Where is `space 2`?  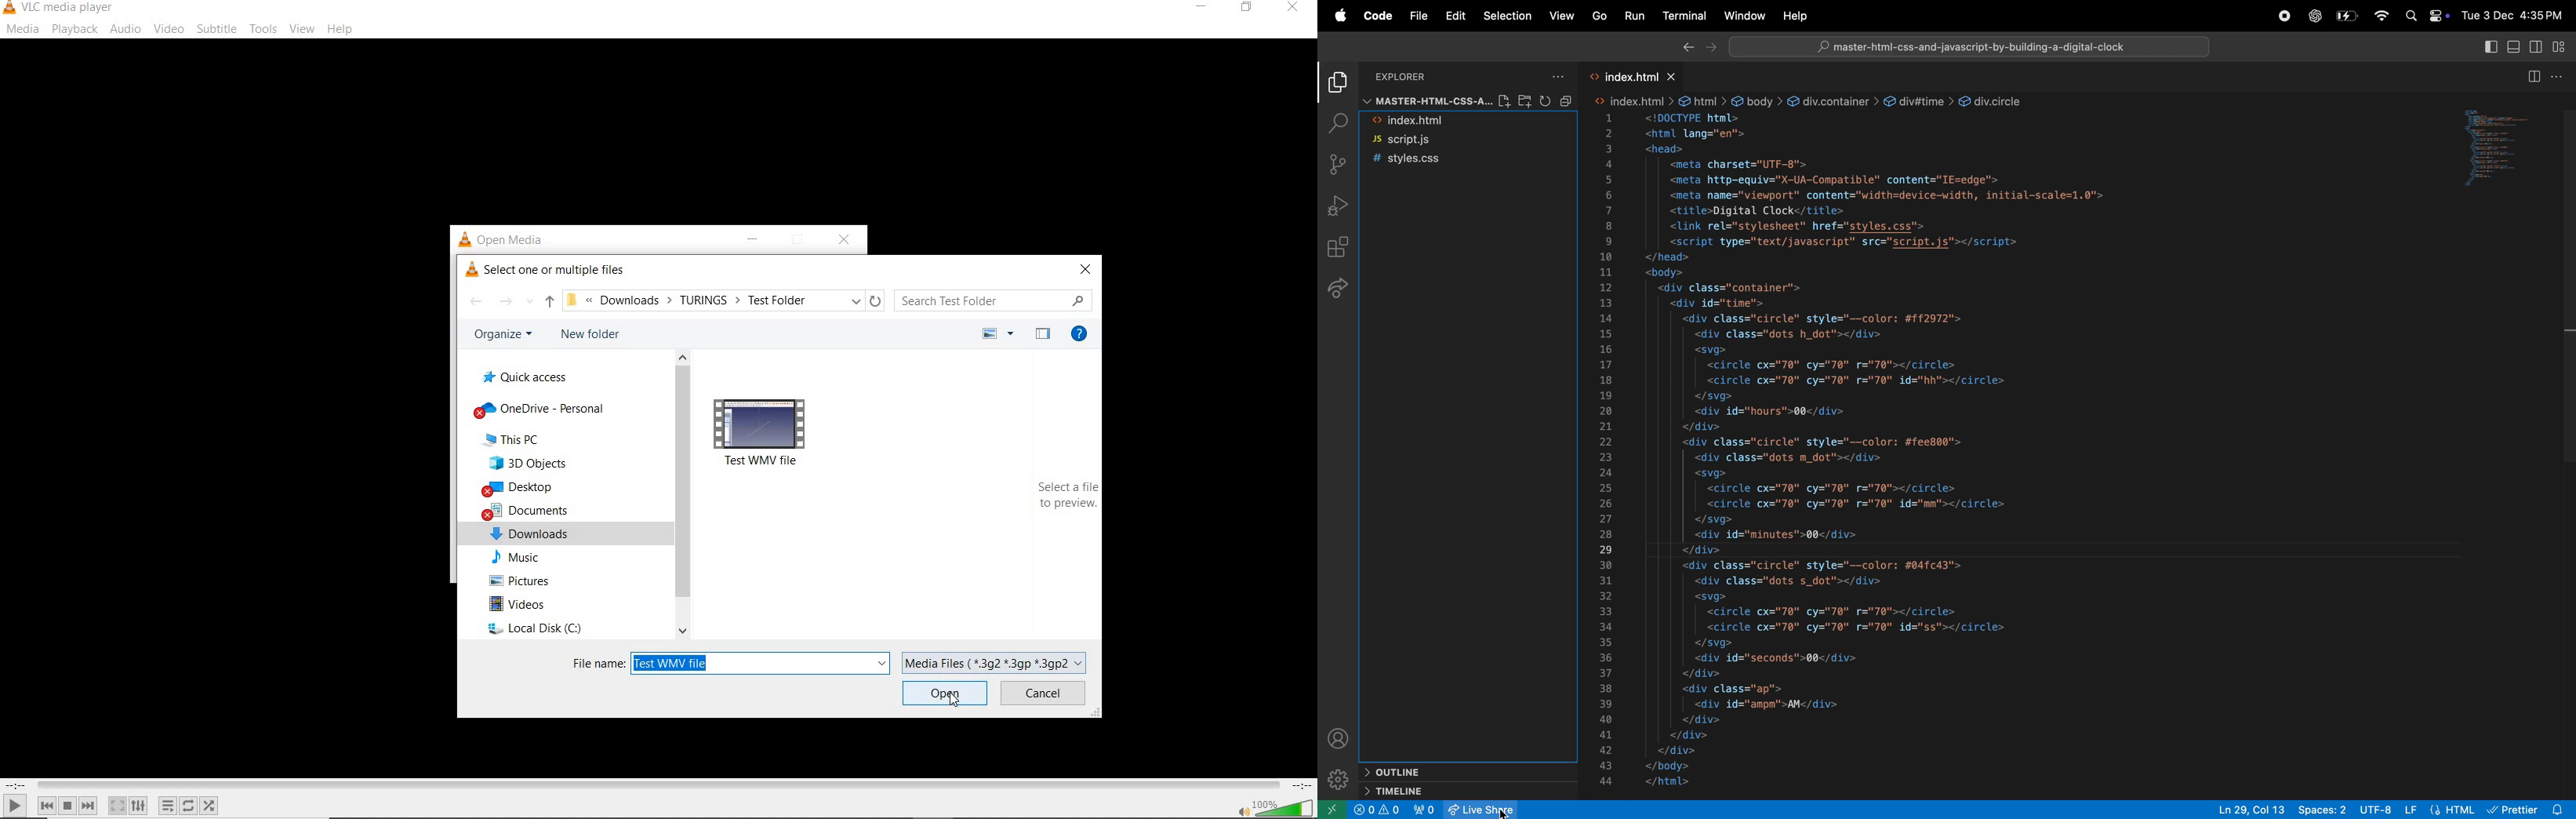 space 2 is located at coordinates (2324, 808).